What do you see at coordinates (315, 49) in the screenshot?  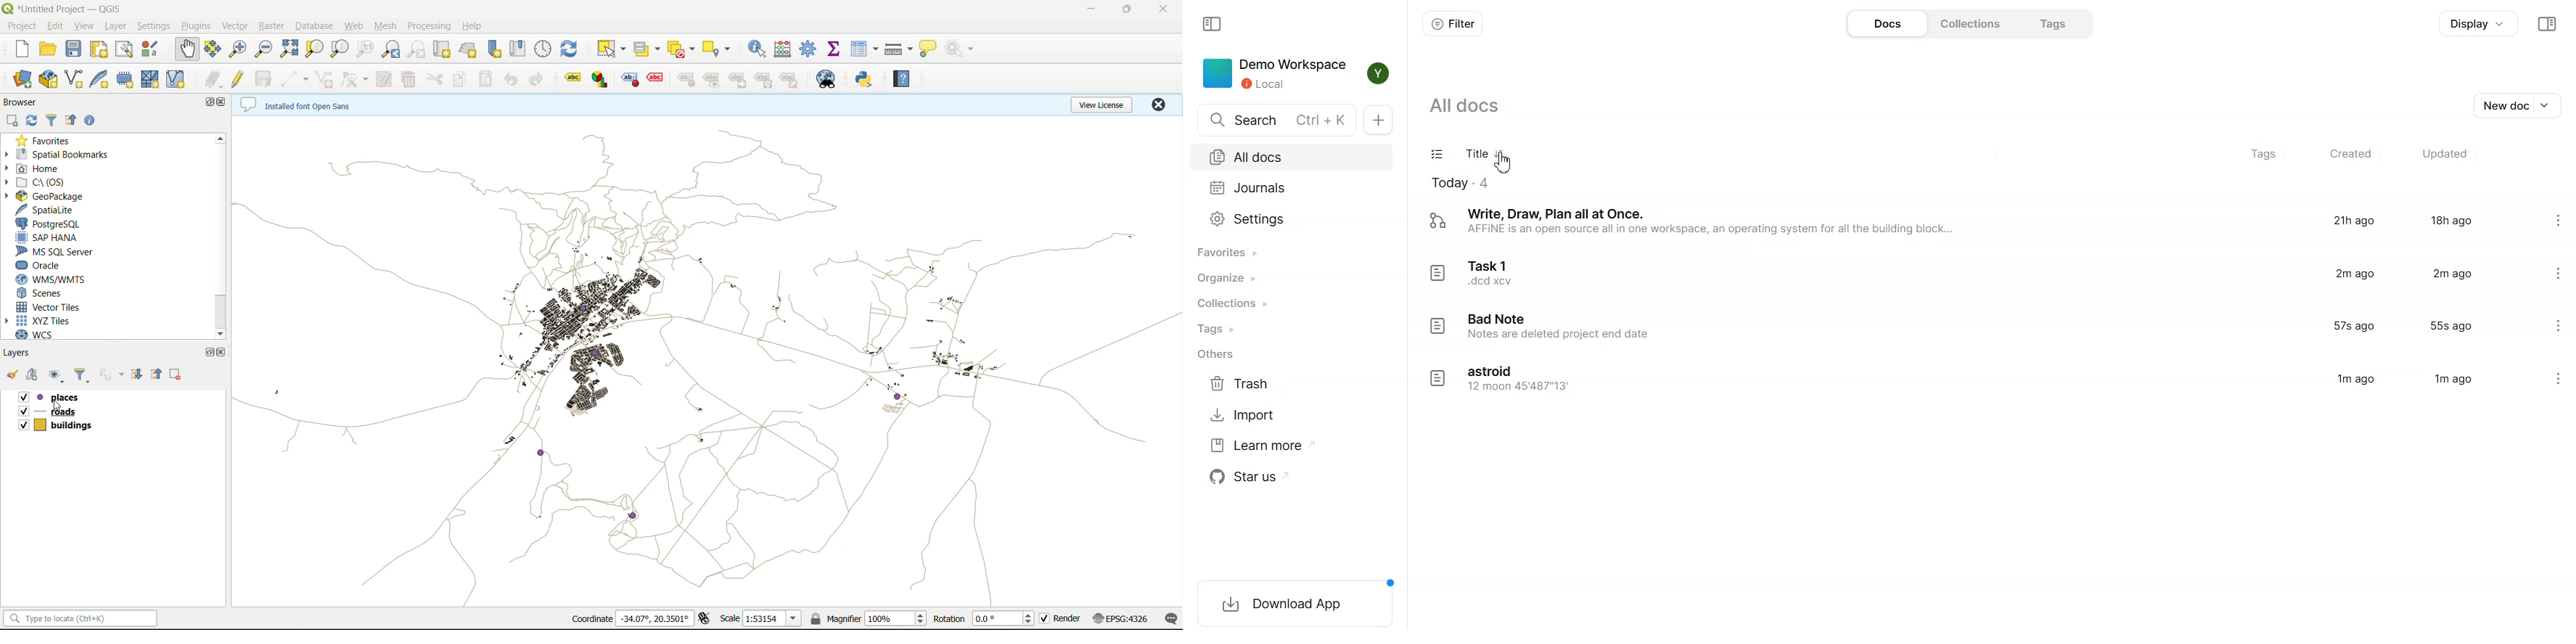 I see `zoom selection` at bounding box center [315, 49].